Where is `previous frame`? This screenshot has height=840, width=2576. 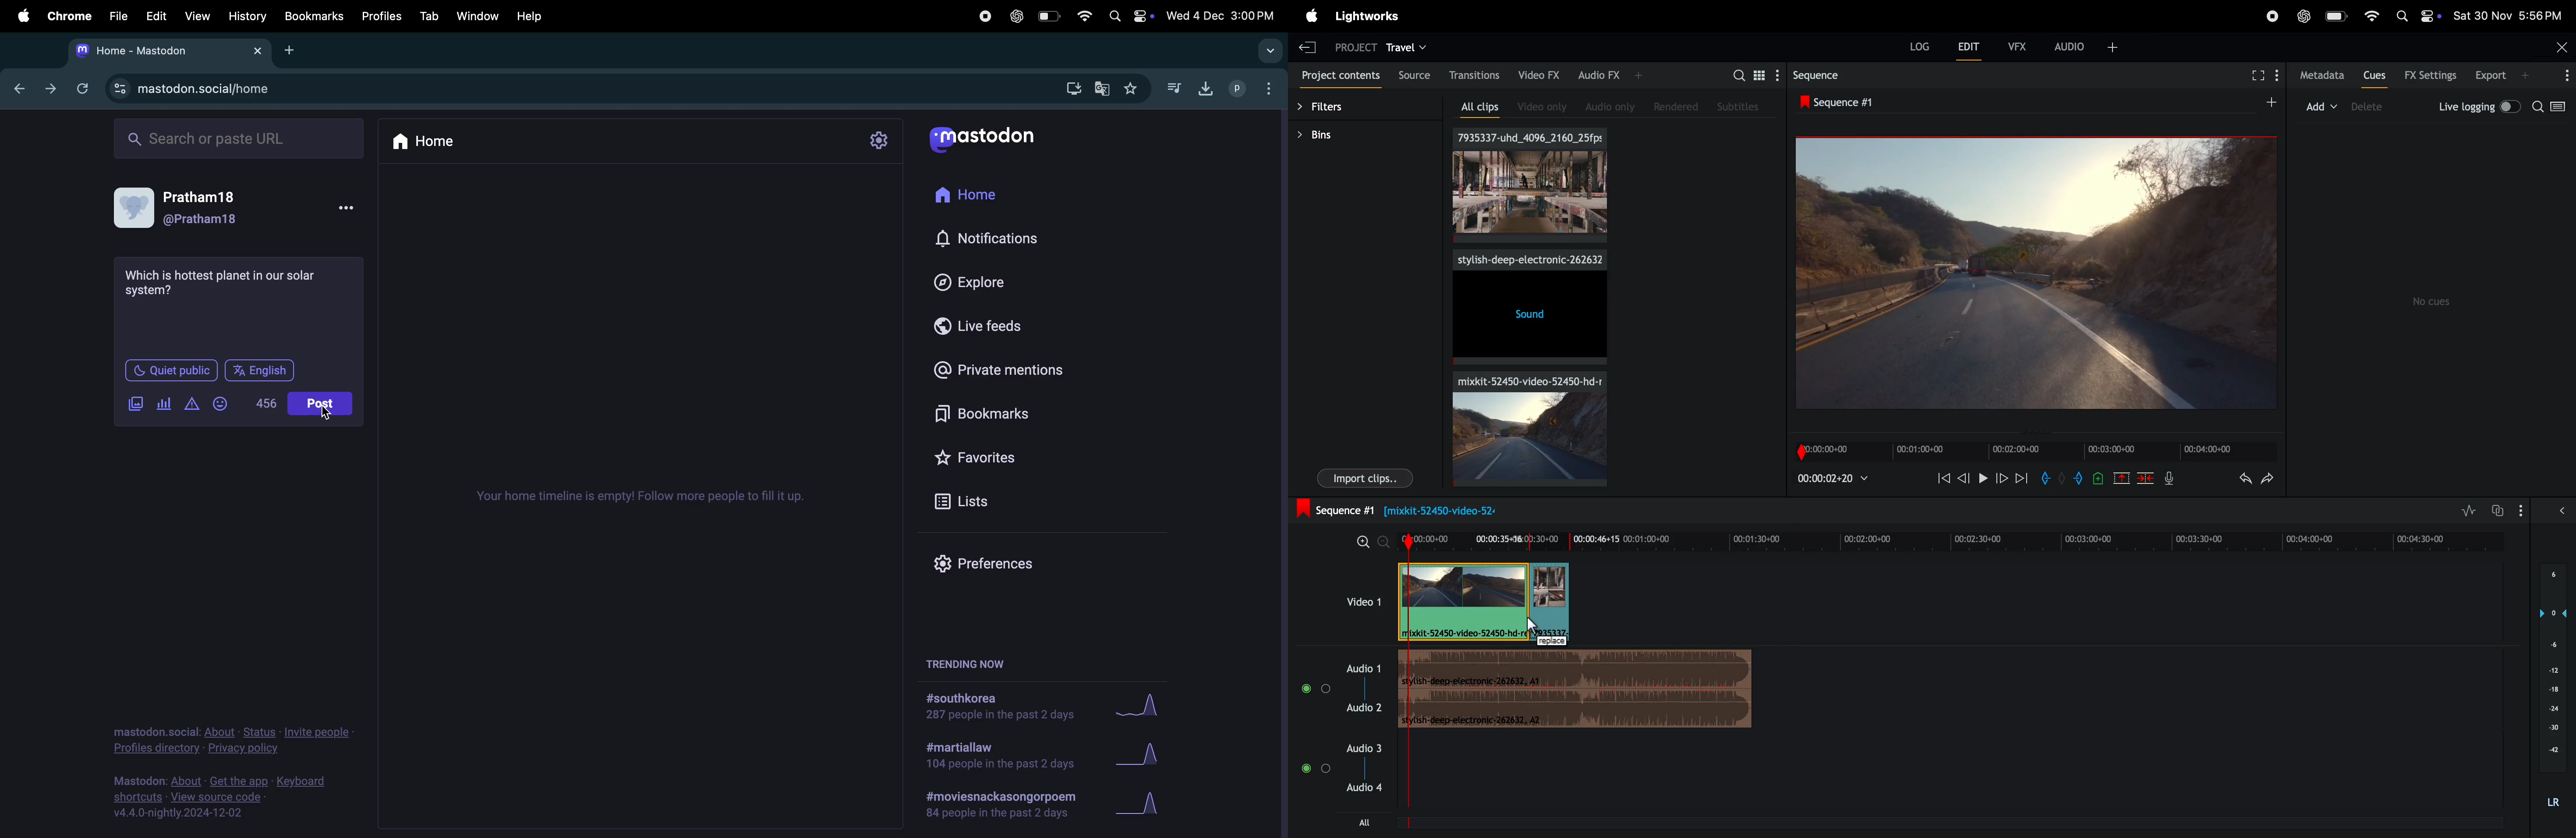
previous frame is located at coordinates (1964, 478).